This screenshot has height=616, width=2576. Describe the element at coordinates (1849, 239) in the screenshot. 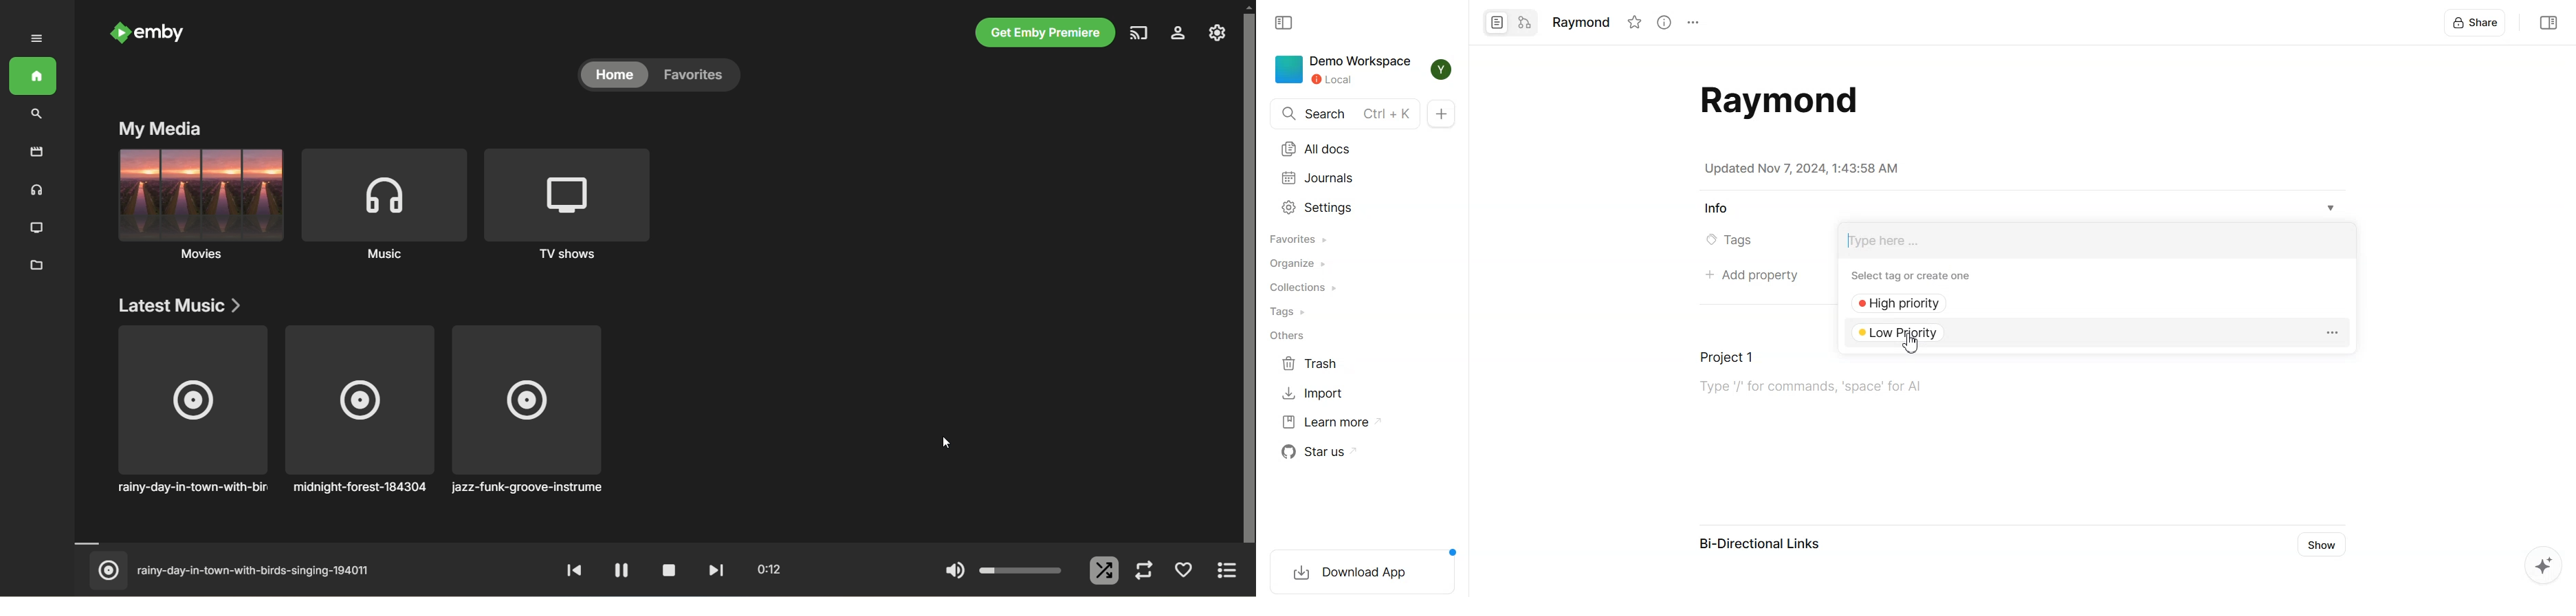

I see `text cursor` at that location.